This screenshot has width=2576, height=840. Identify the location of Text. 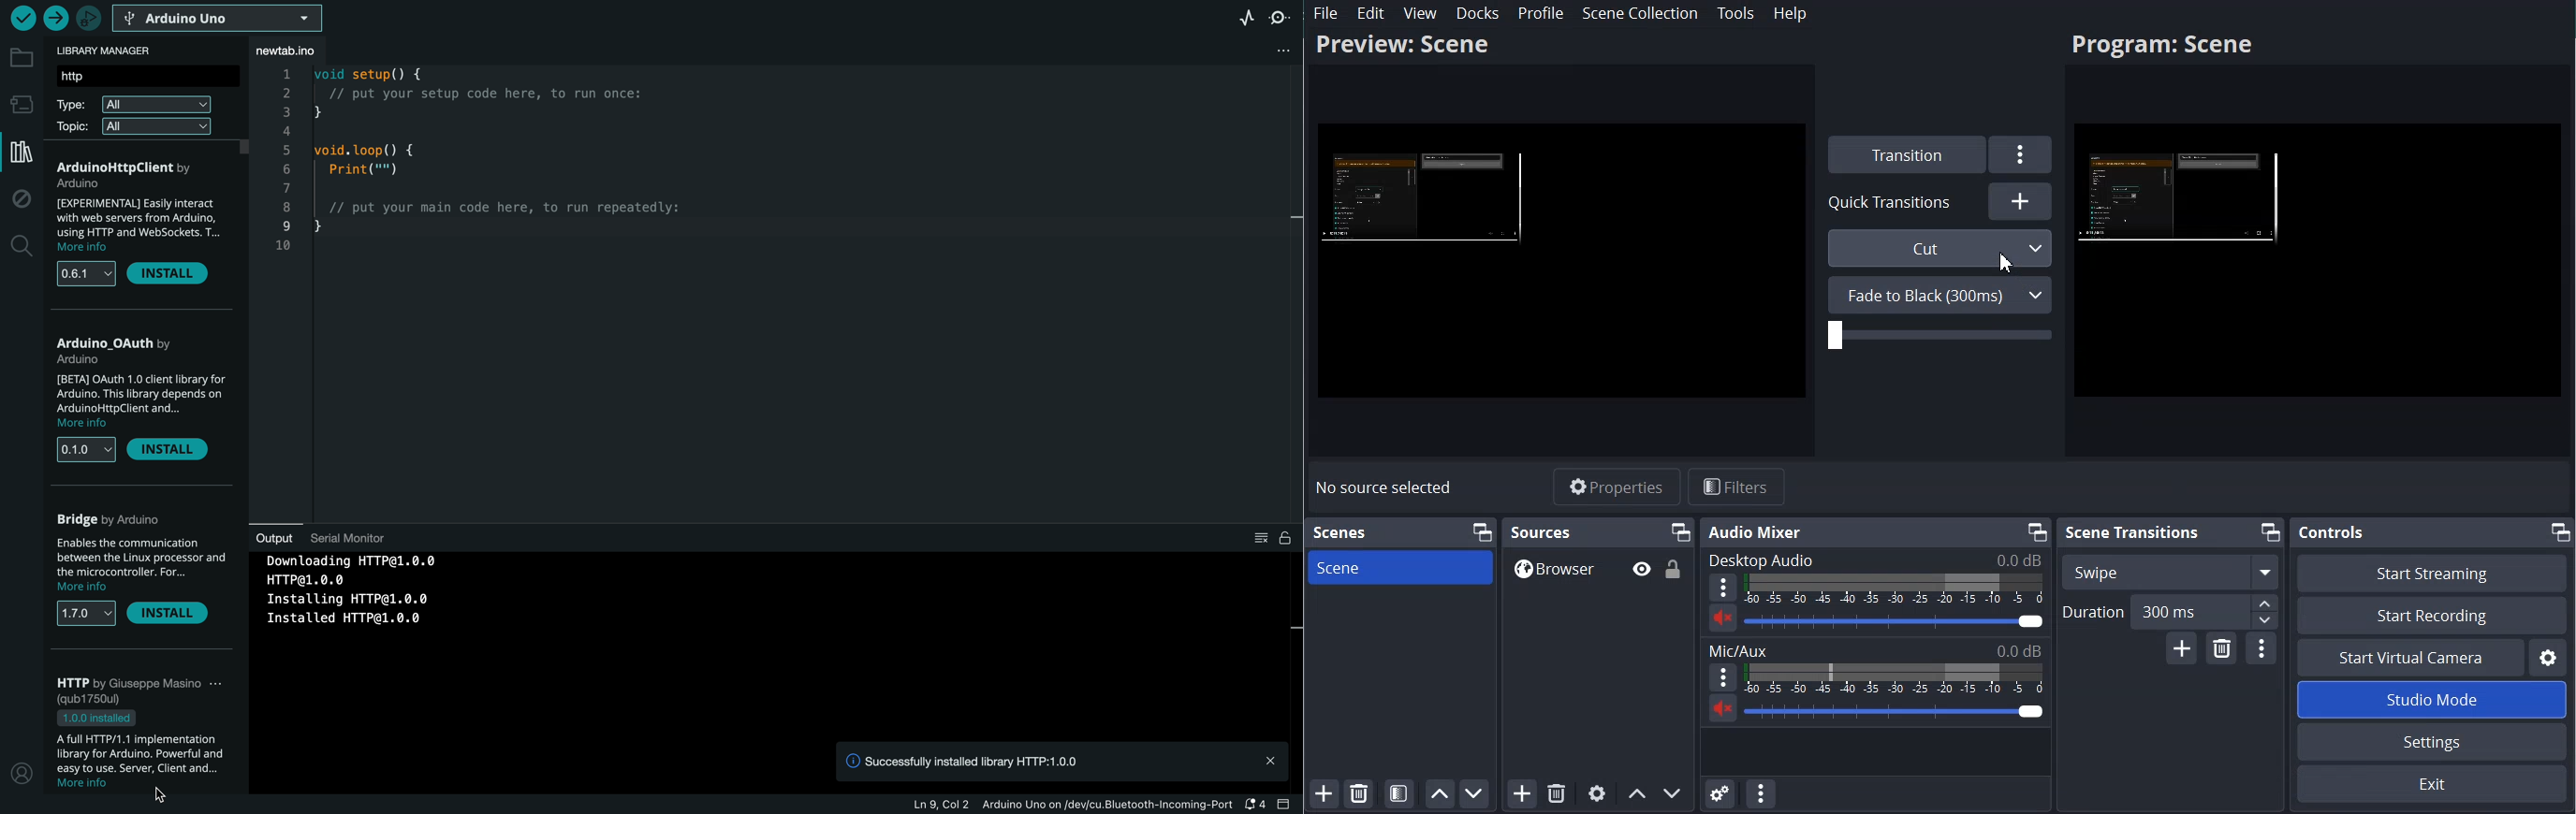
(1339, 532).